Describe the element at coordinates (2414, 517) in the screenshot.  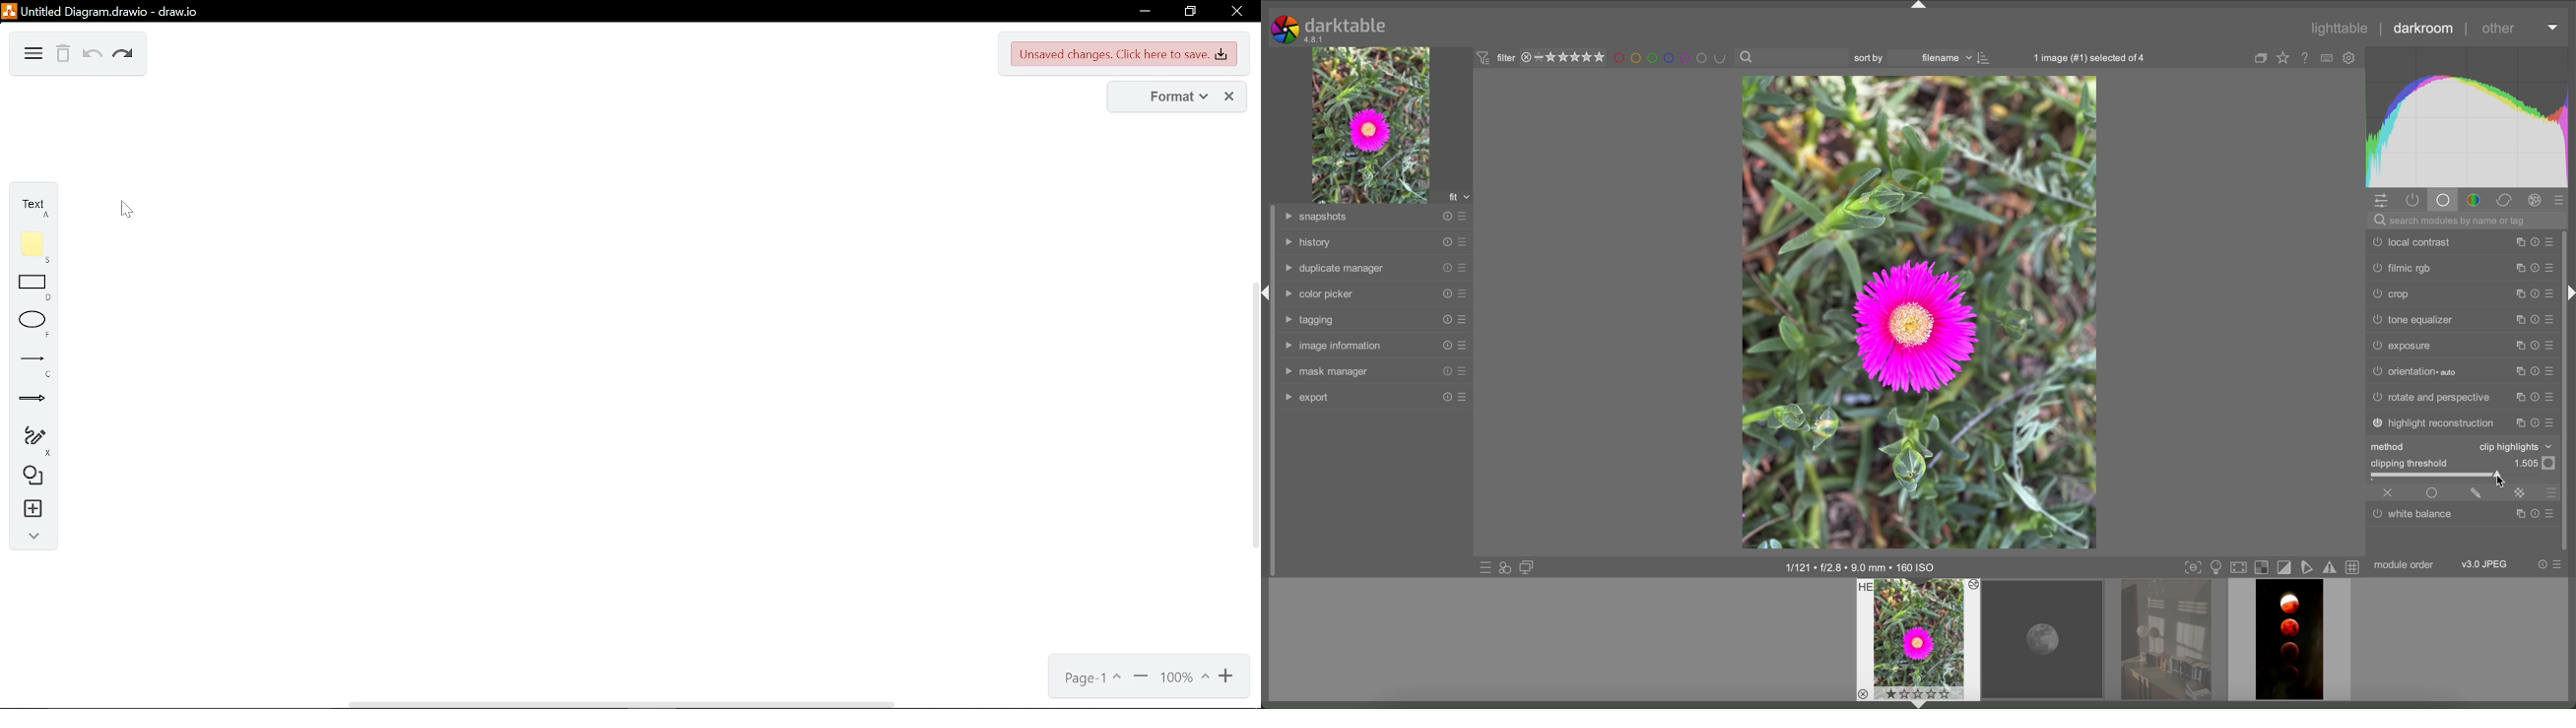
I see `white balance` at that location.